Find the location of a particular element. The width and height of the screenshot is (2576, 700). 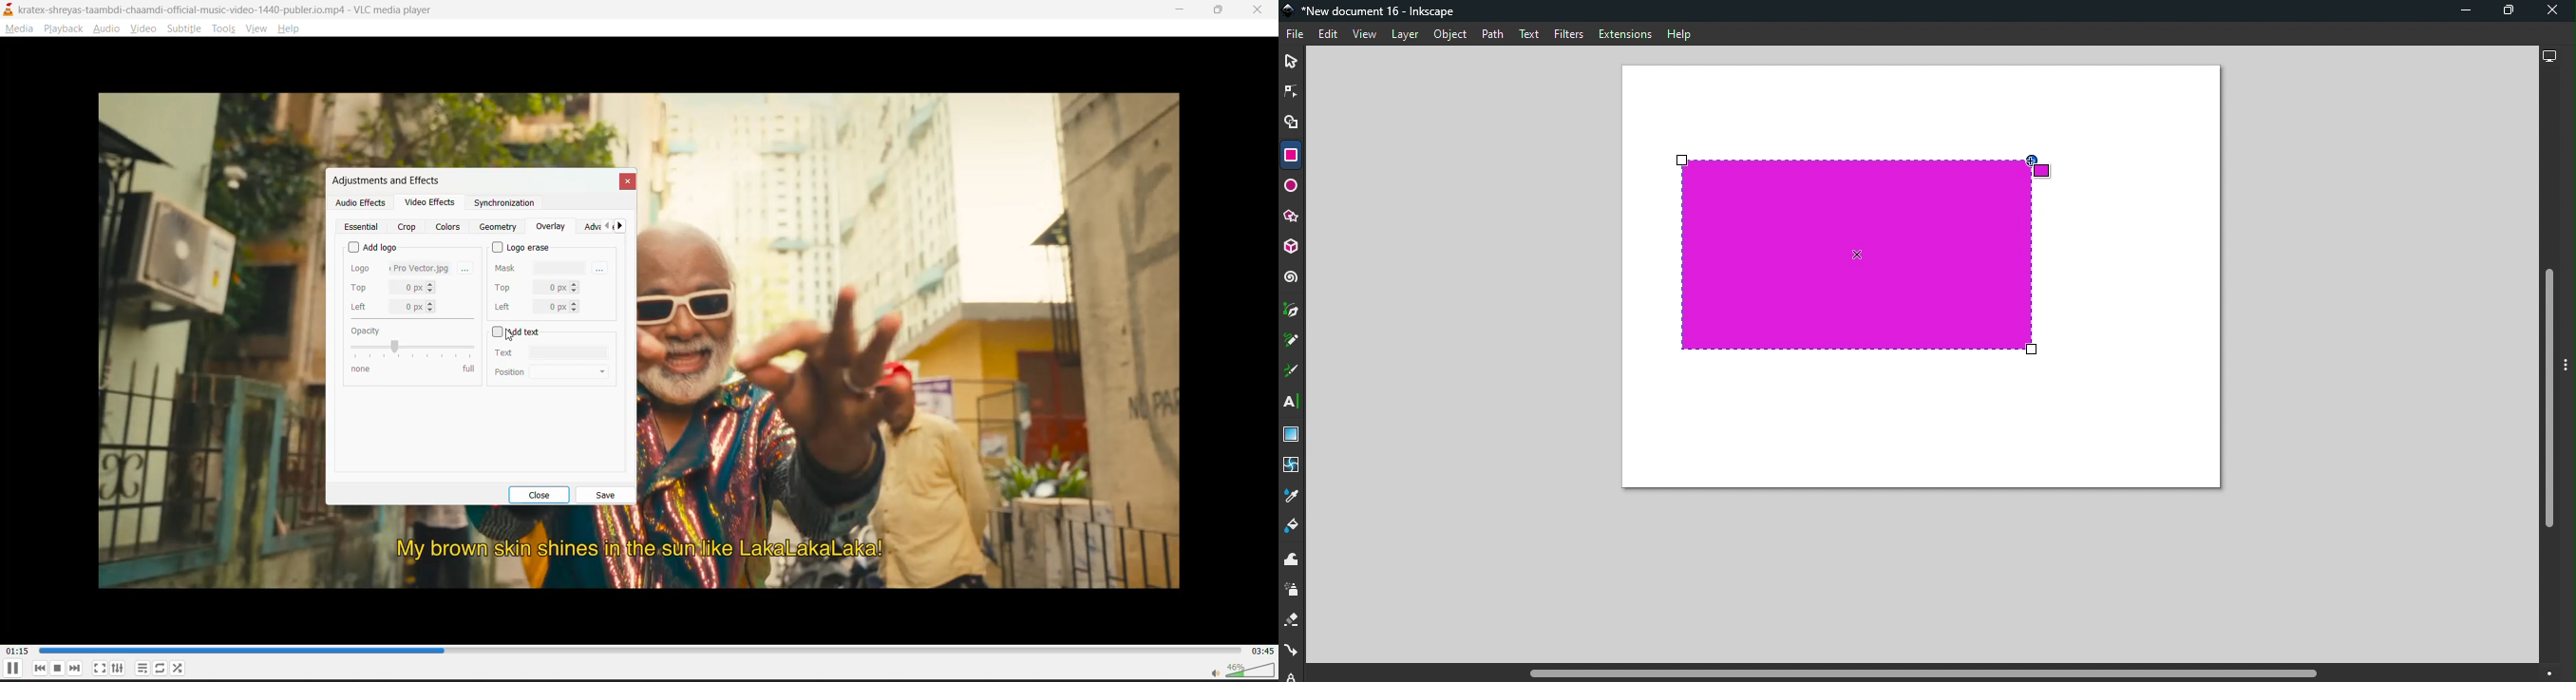

View is located at coordinates (1363, 34).